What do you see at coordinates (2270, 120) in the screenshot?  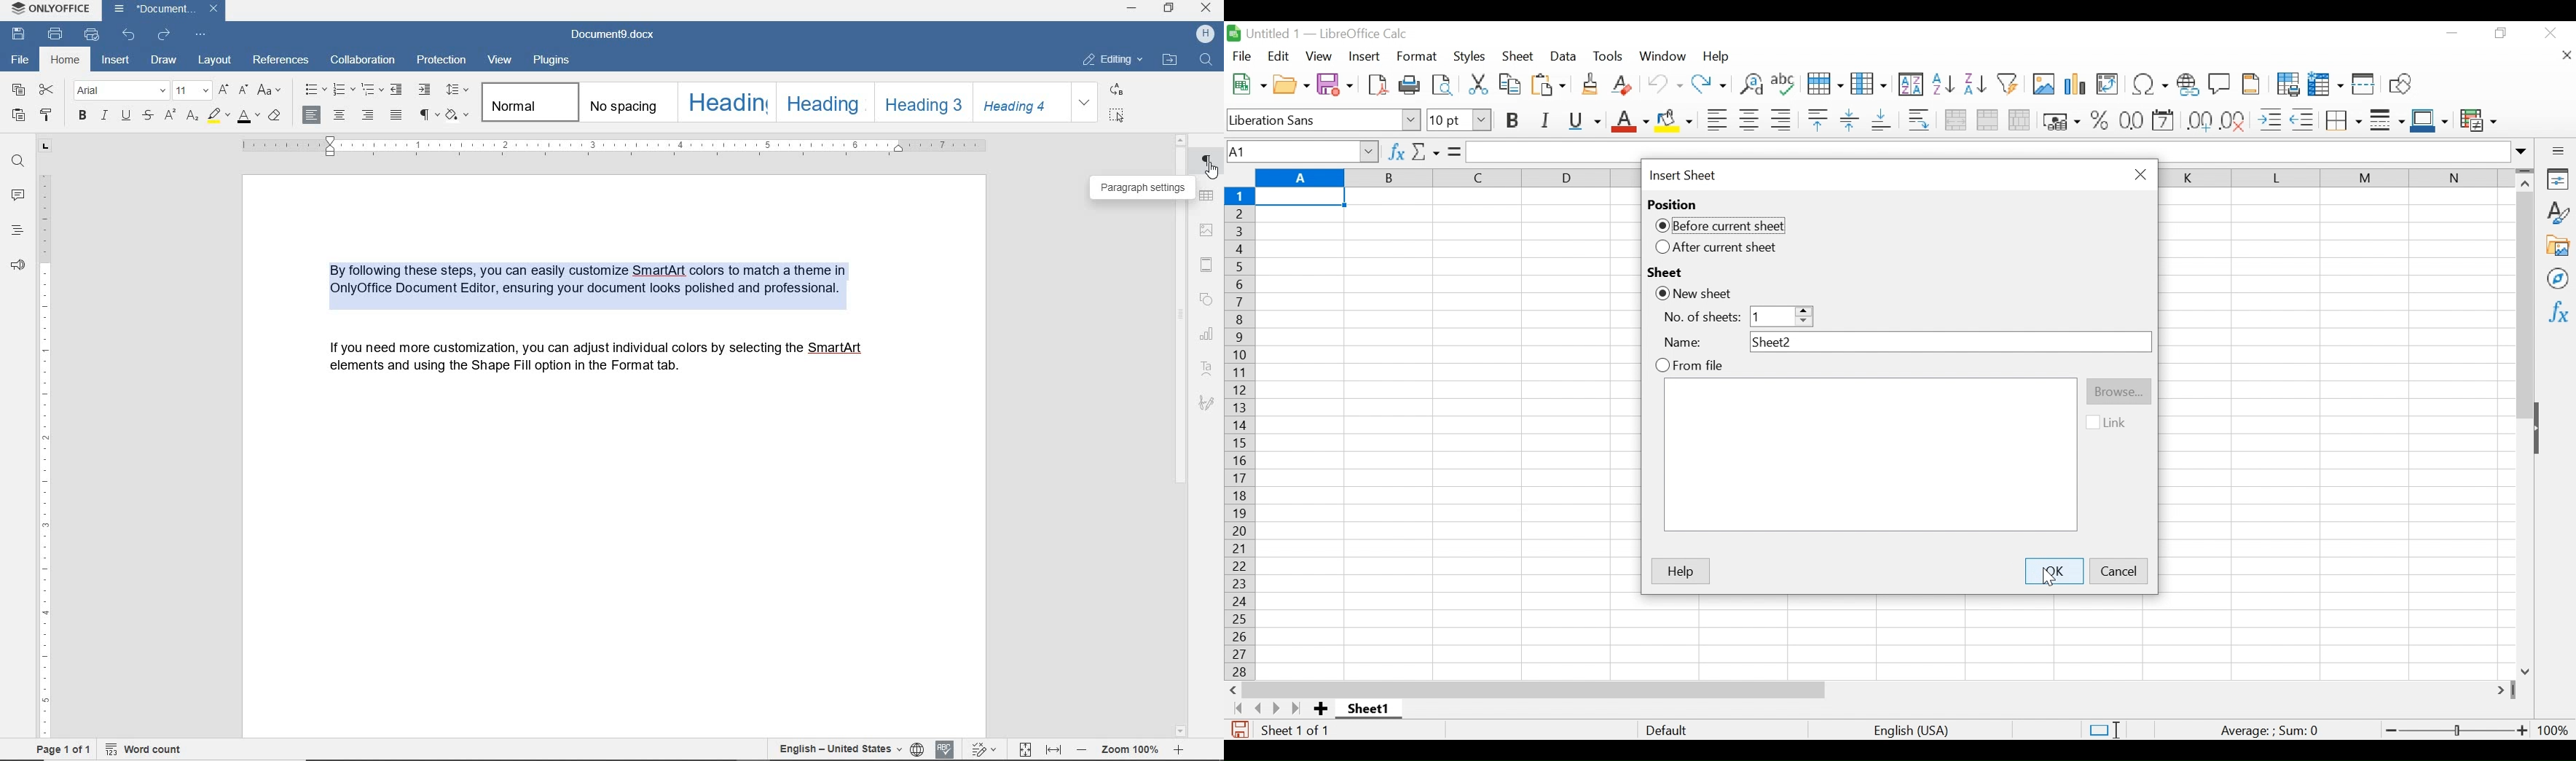 I see `Increase Indent` at bounding box center [2270, 120].